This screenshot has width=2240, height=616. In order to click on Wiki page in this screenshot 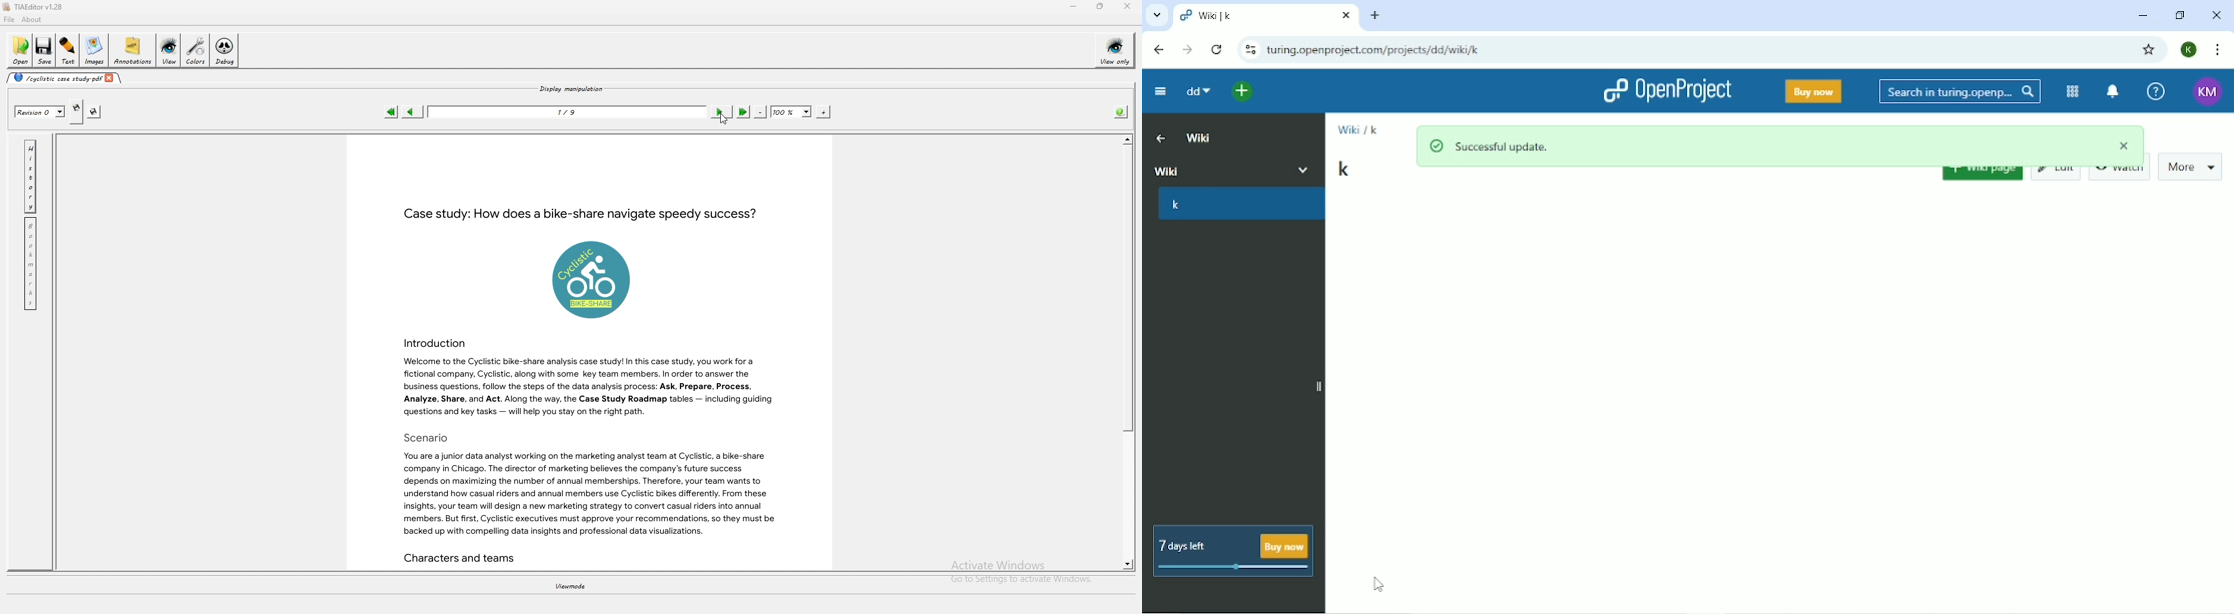, I will do `click(1977, 173)`.